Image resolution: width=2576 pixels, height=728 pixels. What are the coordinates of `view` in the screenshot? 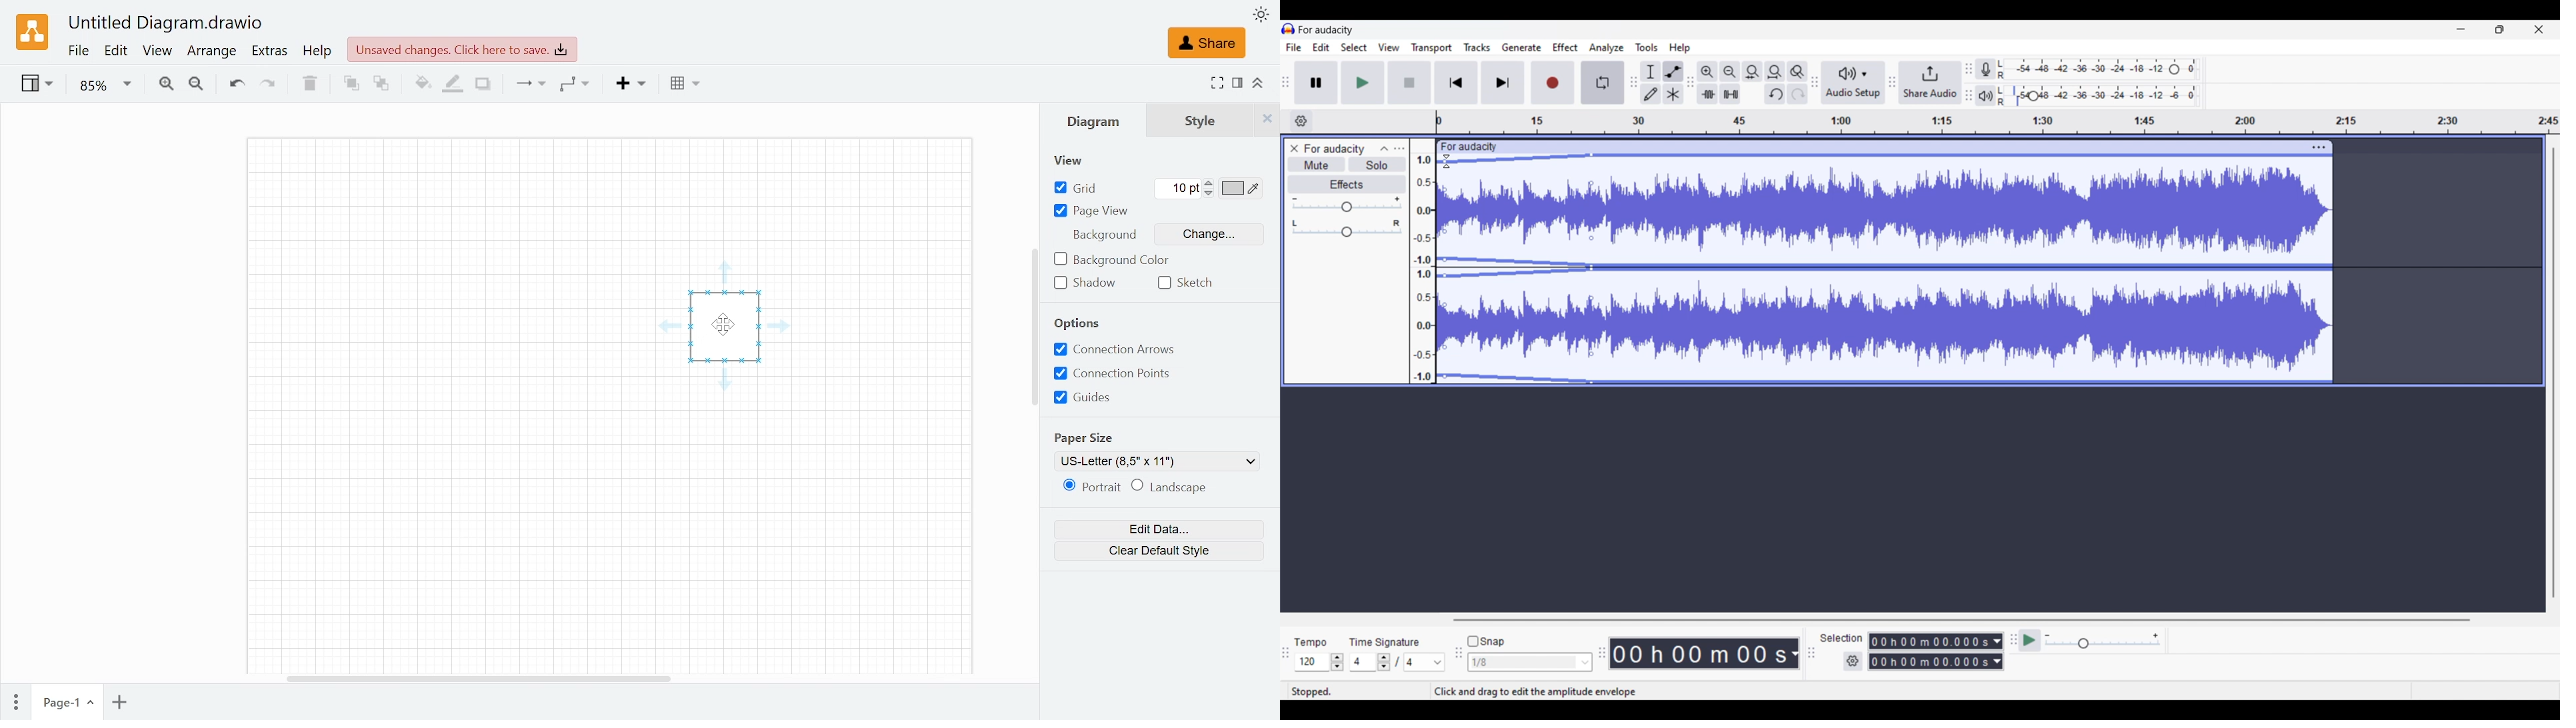 It's located at (1069, 160).